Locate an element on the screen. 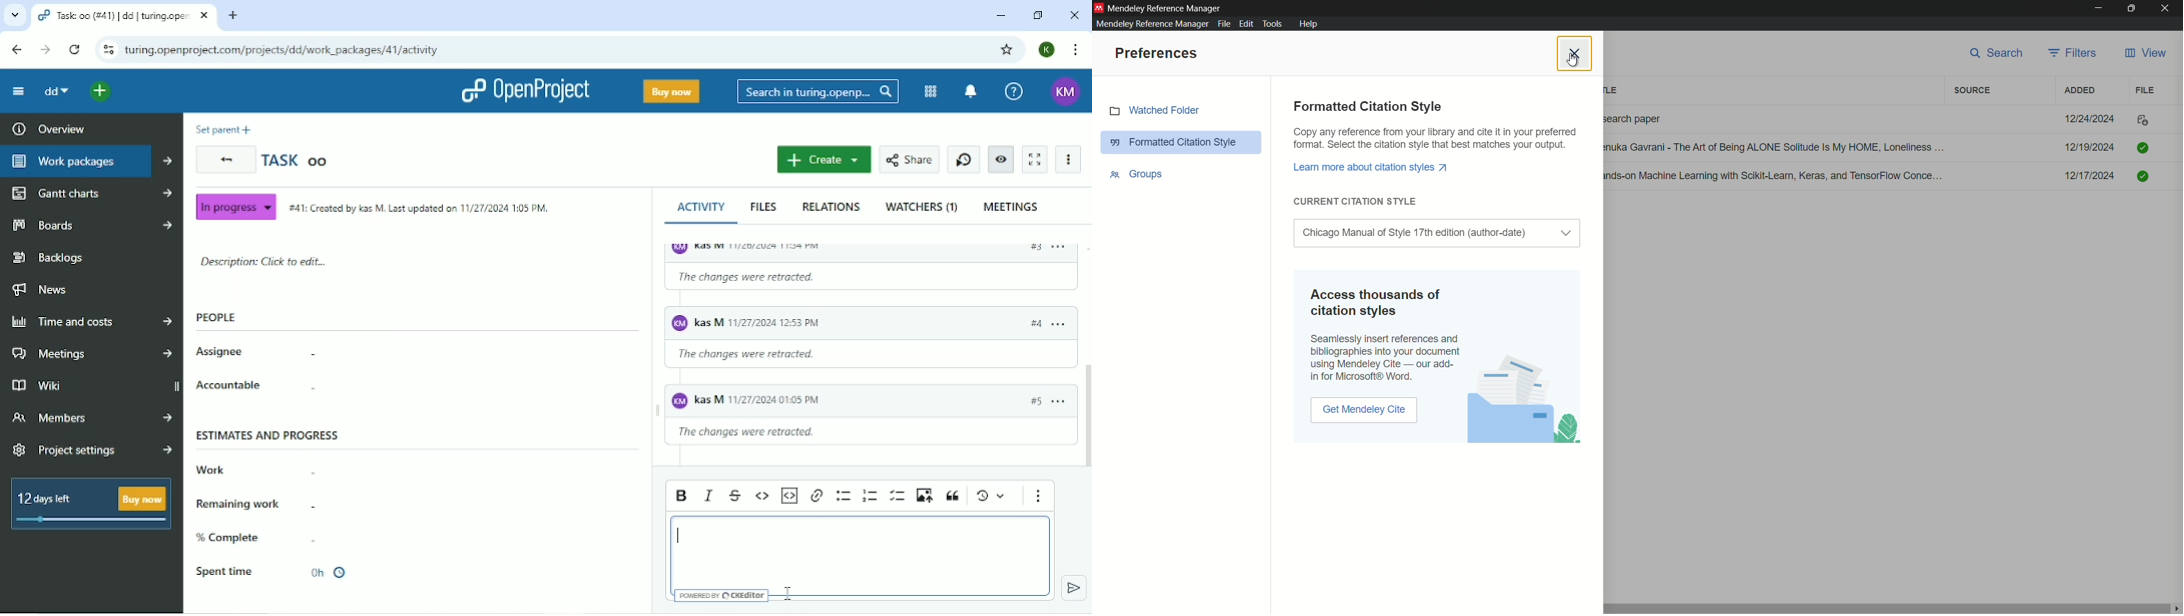 The image size is (2184, 616). tools menu is located at coordinates (1275, 24).